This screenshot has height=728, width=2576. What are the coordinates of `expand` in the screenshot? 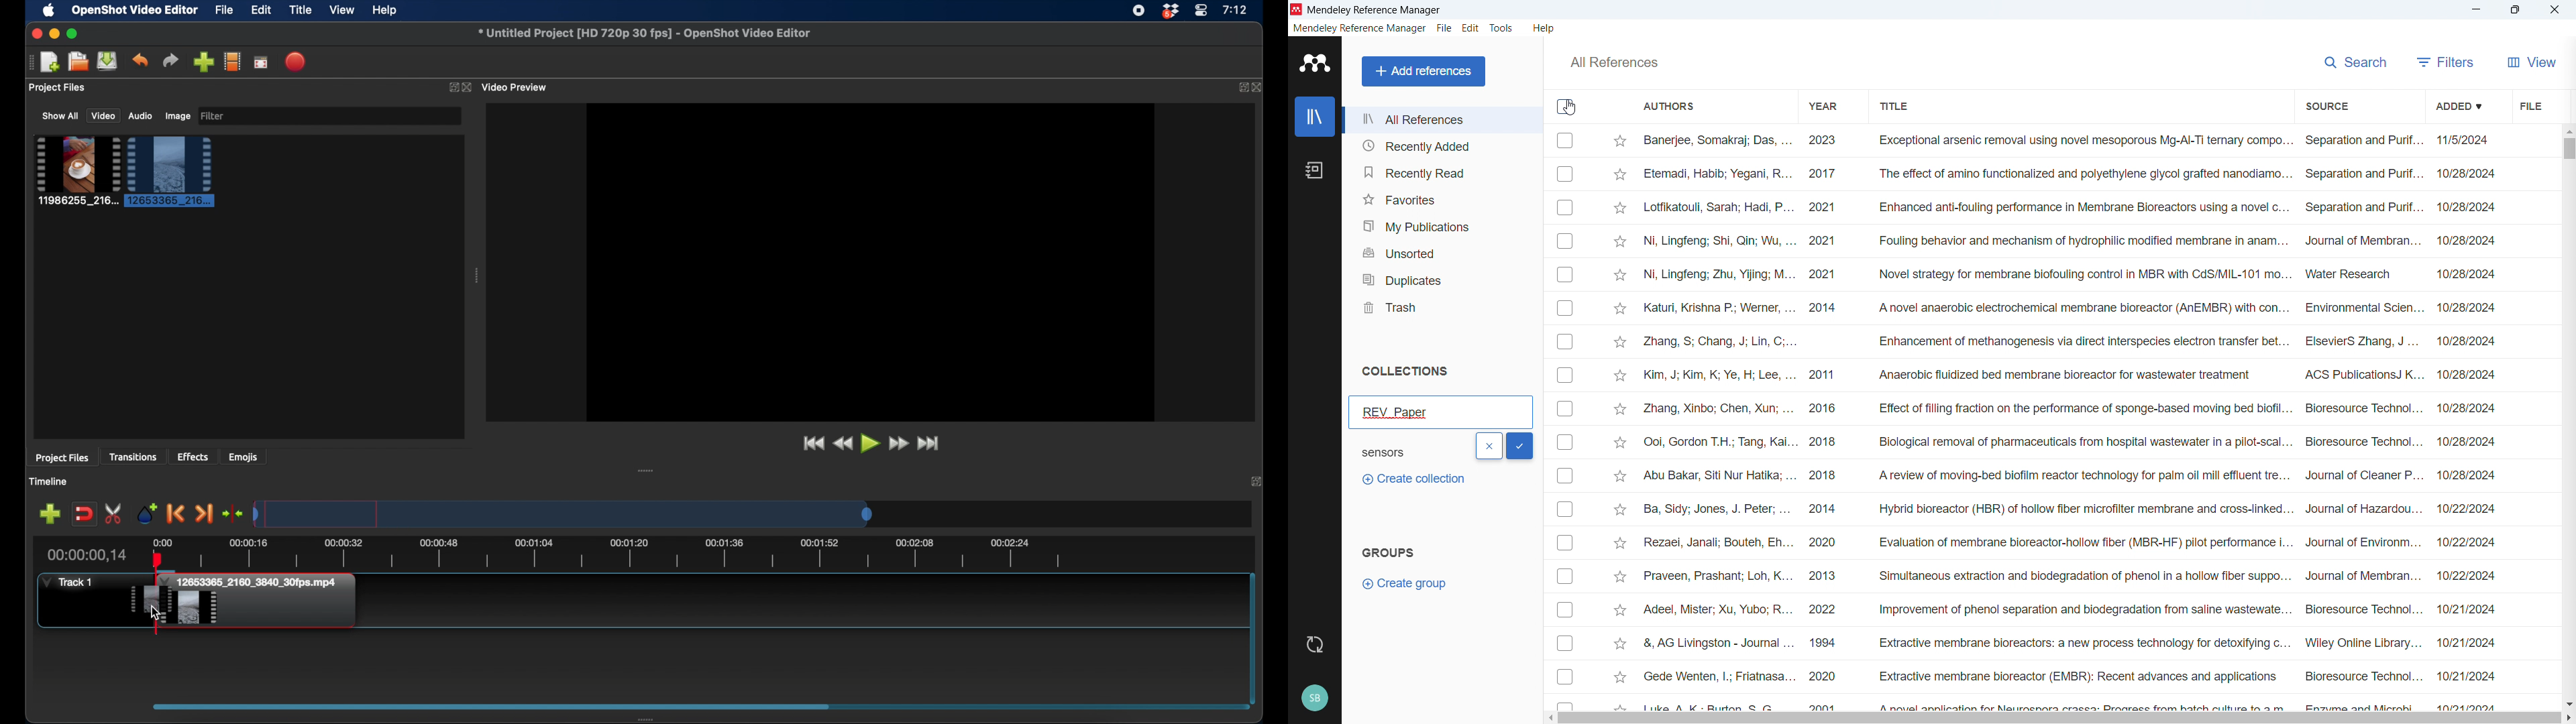 It's located at (1242, 88).